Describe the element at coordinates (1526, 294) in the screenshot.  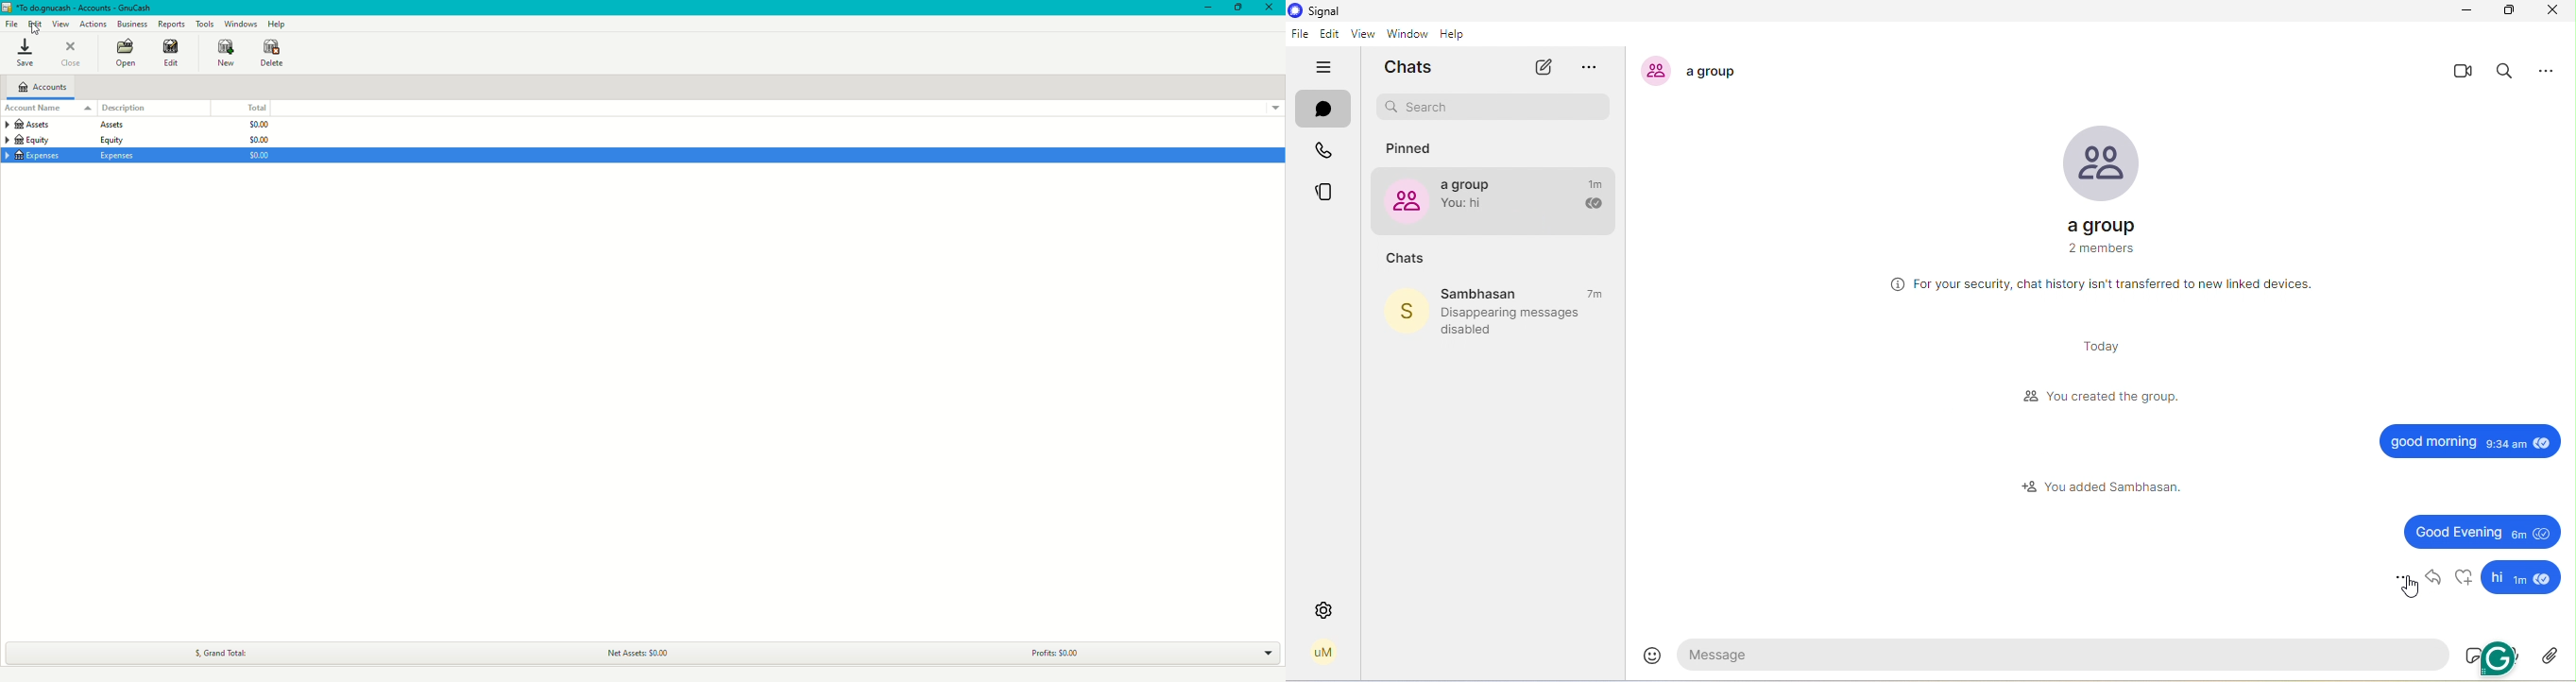
I see `chat with Sambhasan` at that location.